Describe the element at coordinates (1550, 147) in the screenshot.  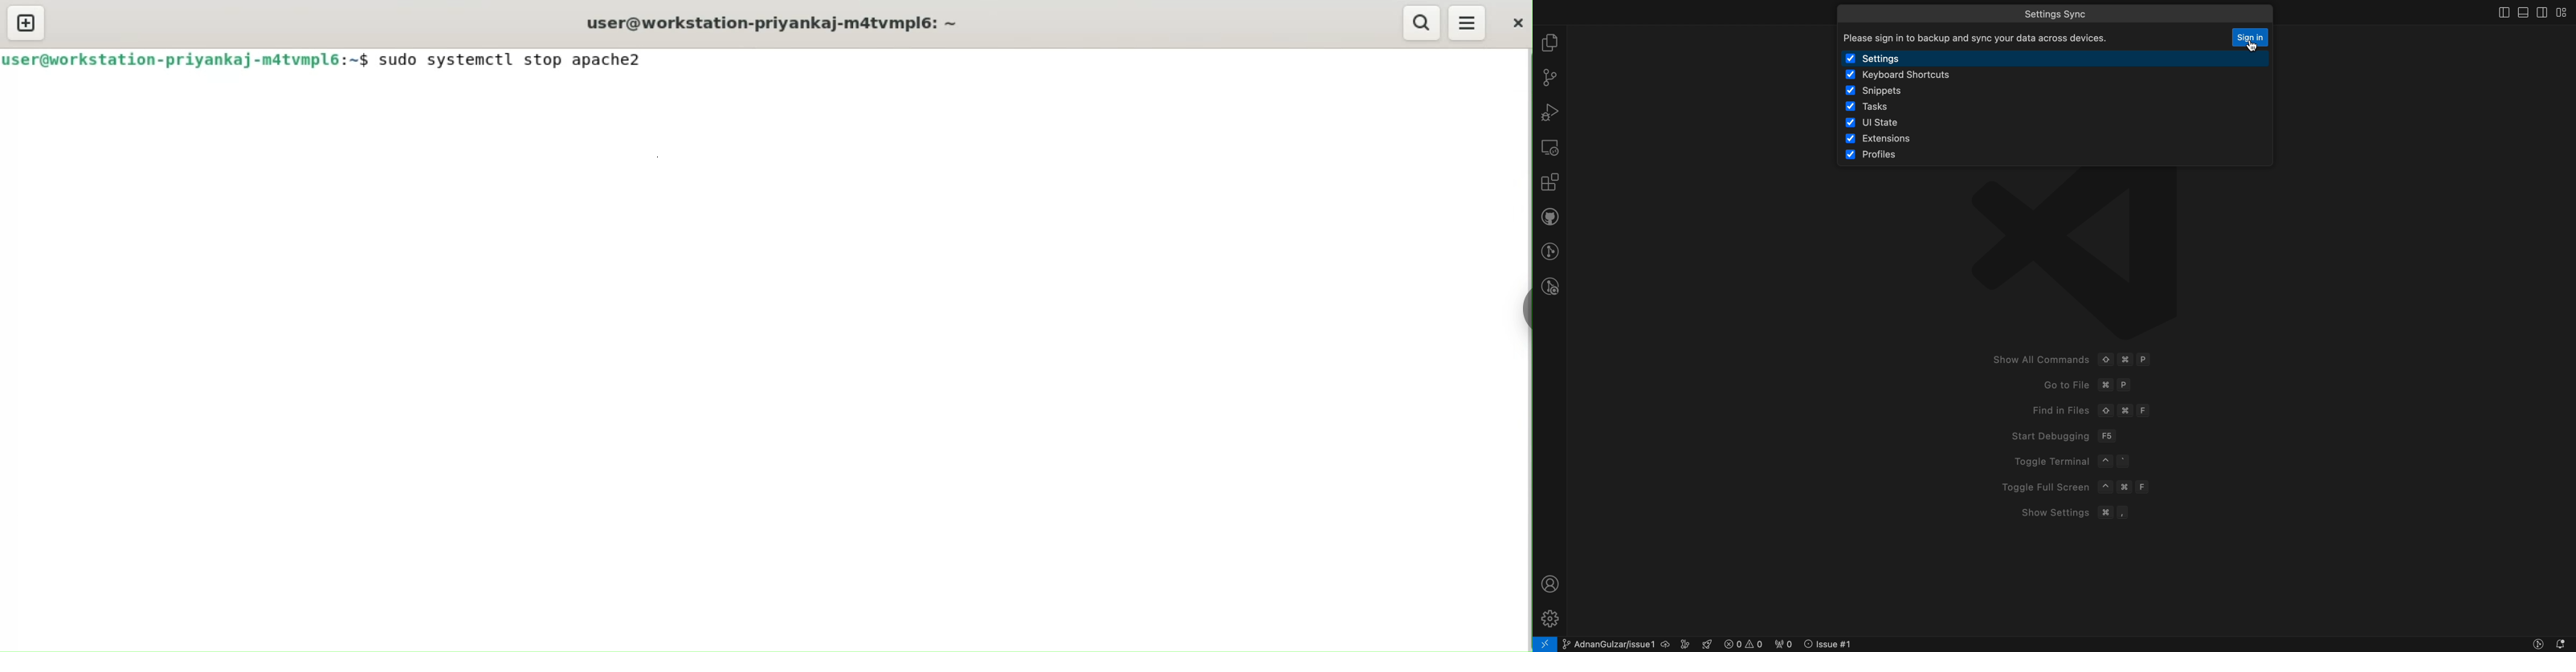
I see `remote` at that location.